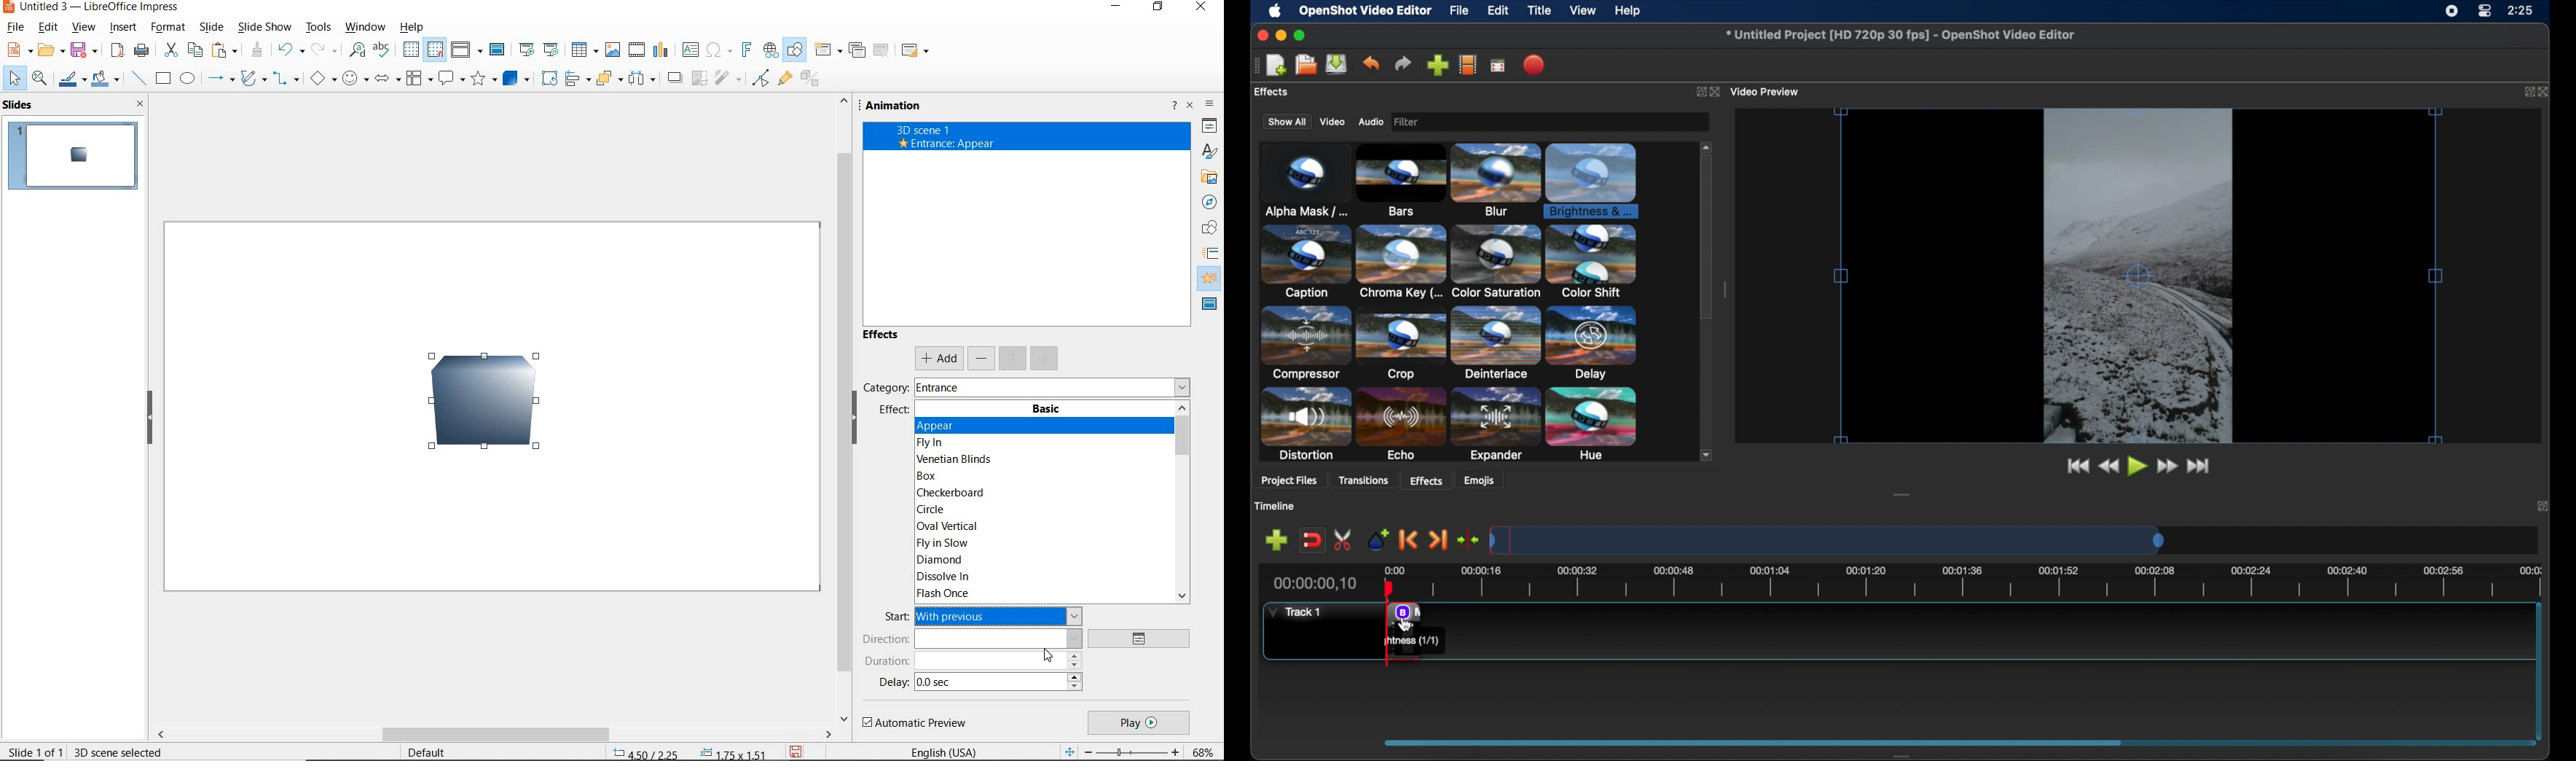  I want to click on display grid, so click(410, 49).